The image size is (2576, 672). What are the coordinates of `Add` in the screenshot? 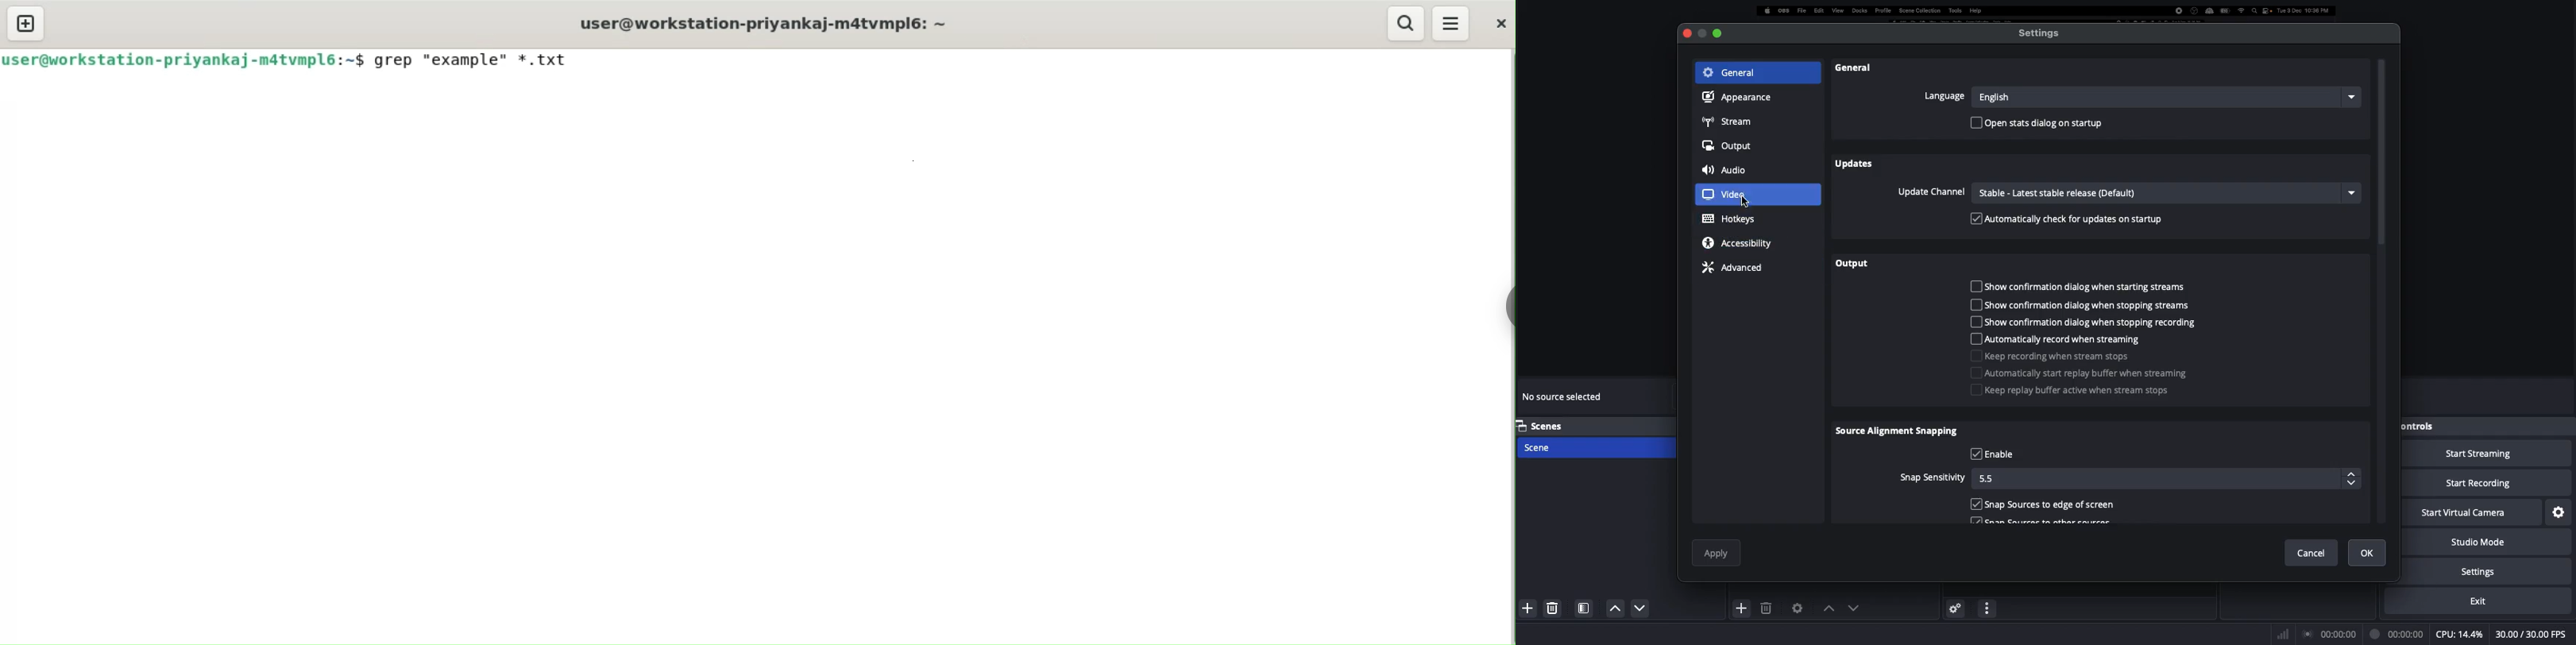 It's located at (2307, 500).